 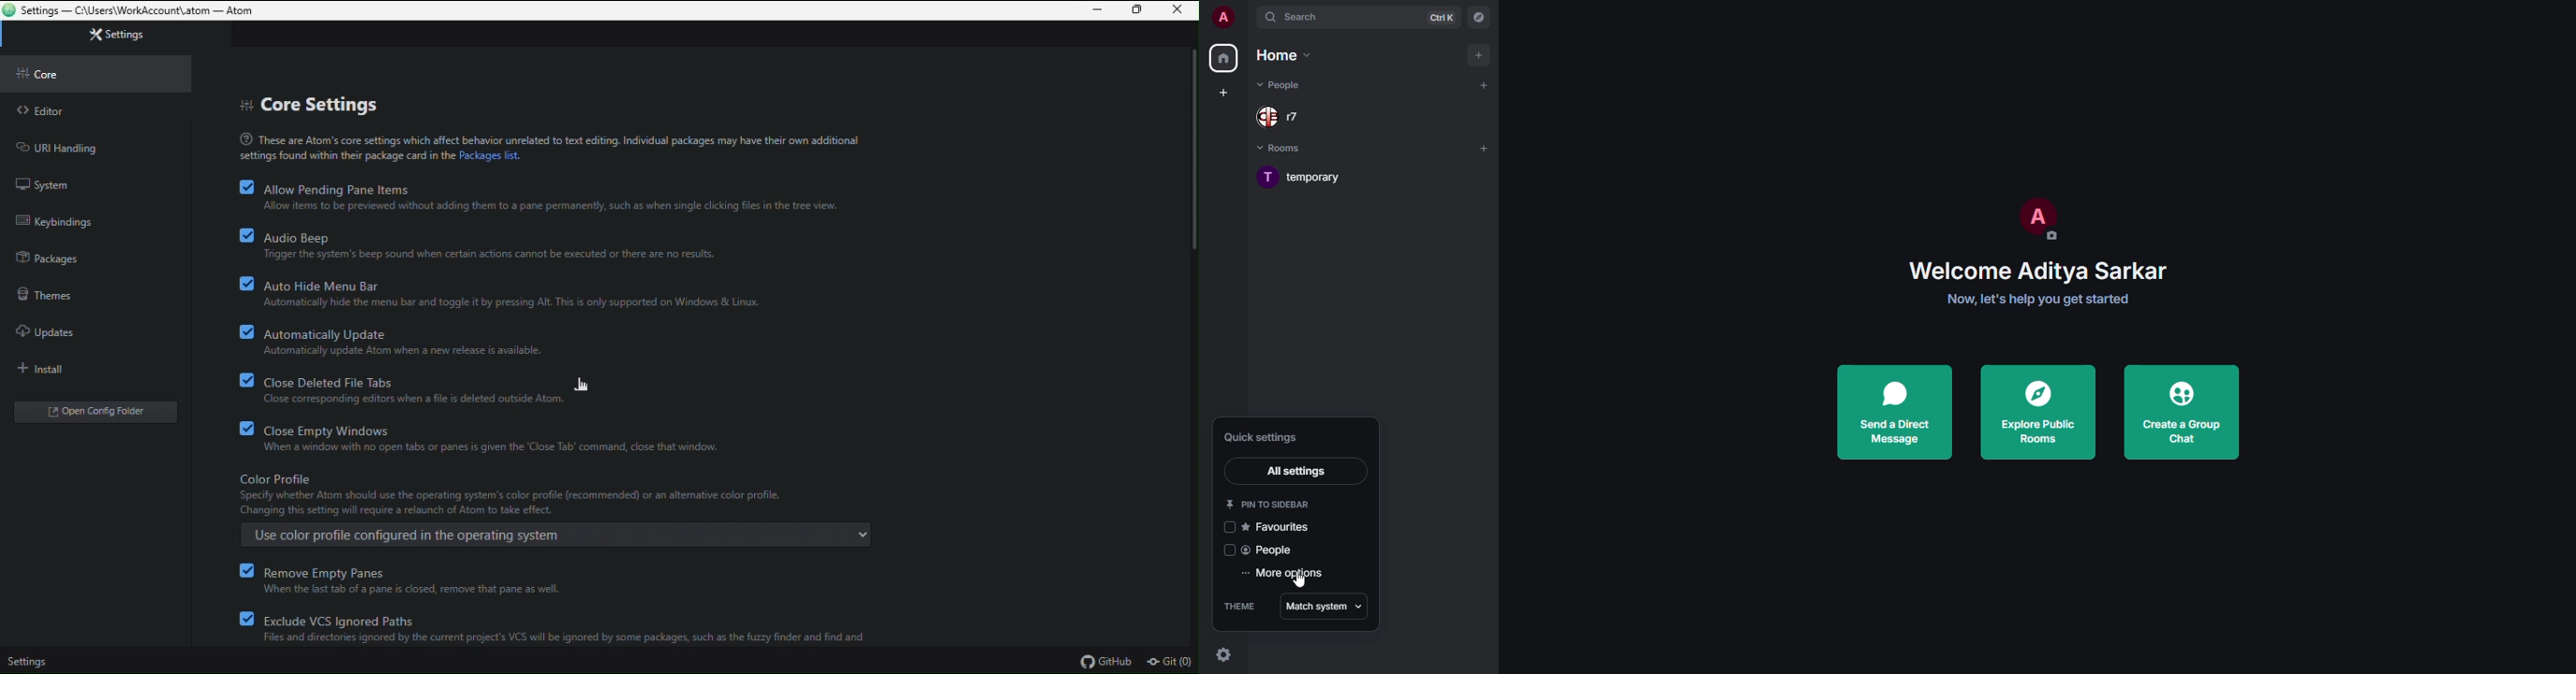 What do you see at coordinates (1282, 115) in the screenshot?
I see `people` at bounding box center [1282, 115].